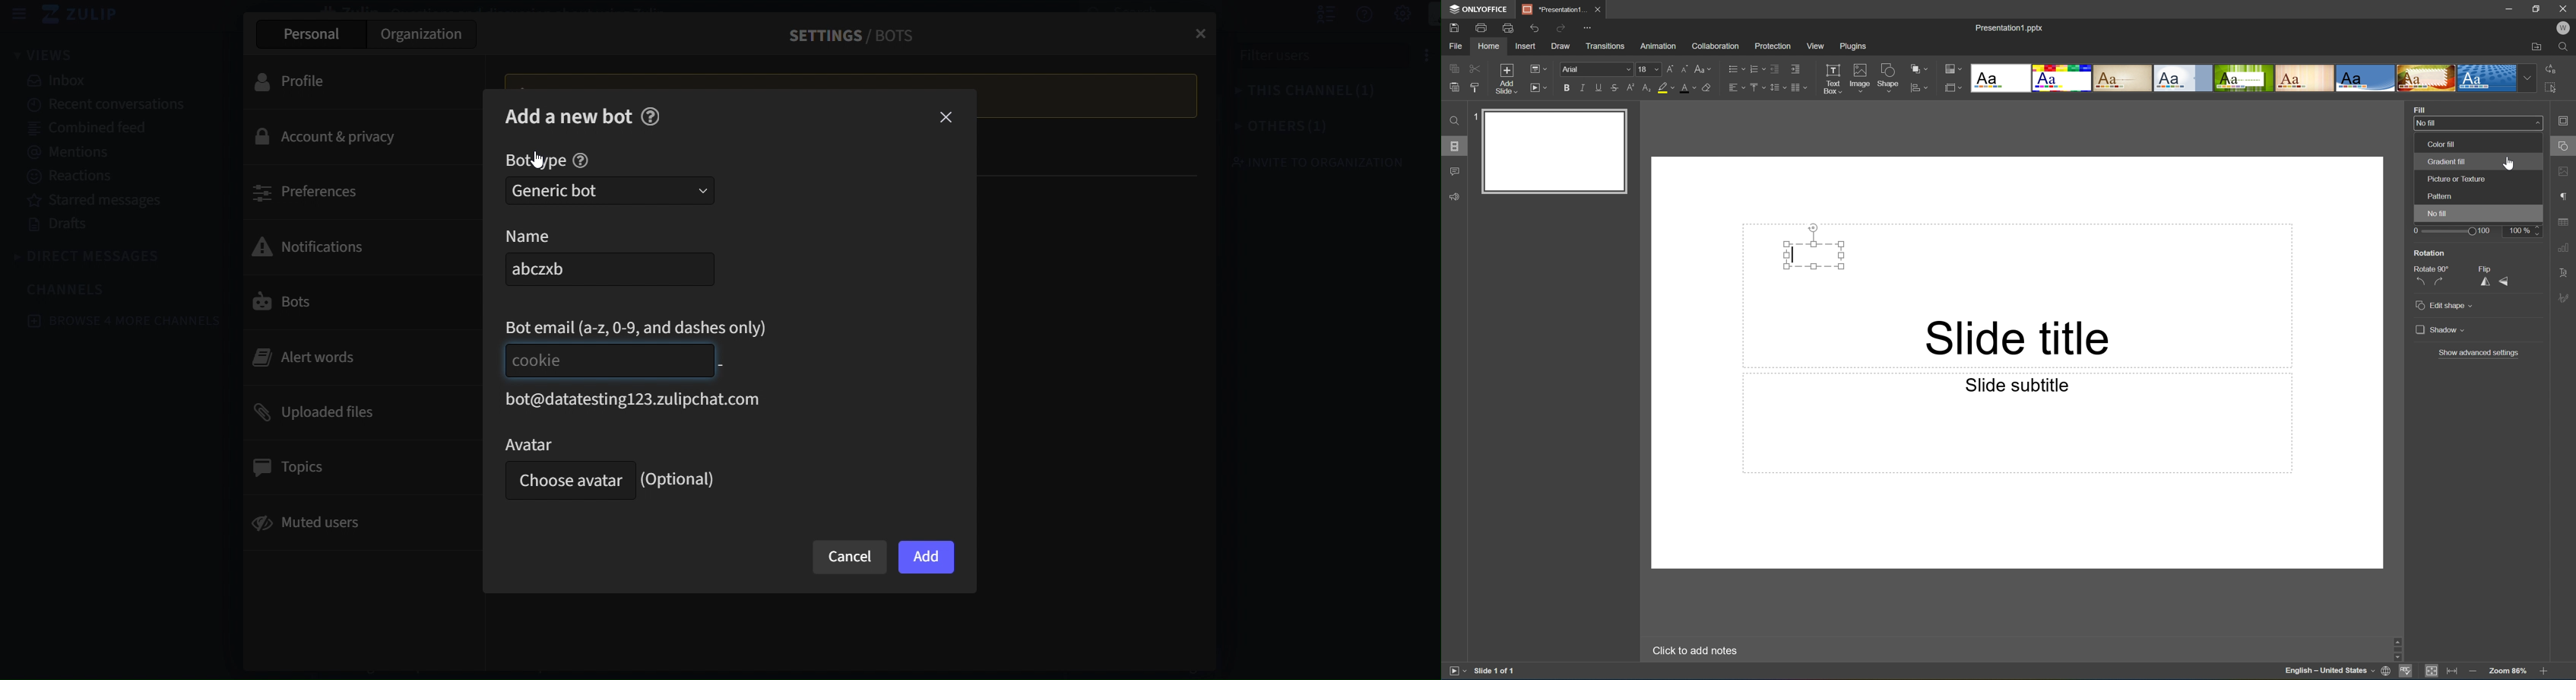 The image size is (2576, 700). What do you see at coordinates (1737, 88) in the screenshot?
I see `Horizontal align` at bounding box center [1737, 88].